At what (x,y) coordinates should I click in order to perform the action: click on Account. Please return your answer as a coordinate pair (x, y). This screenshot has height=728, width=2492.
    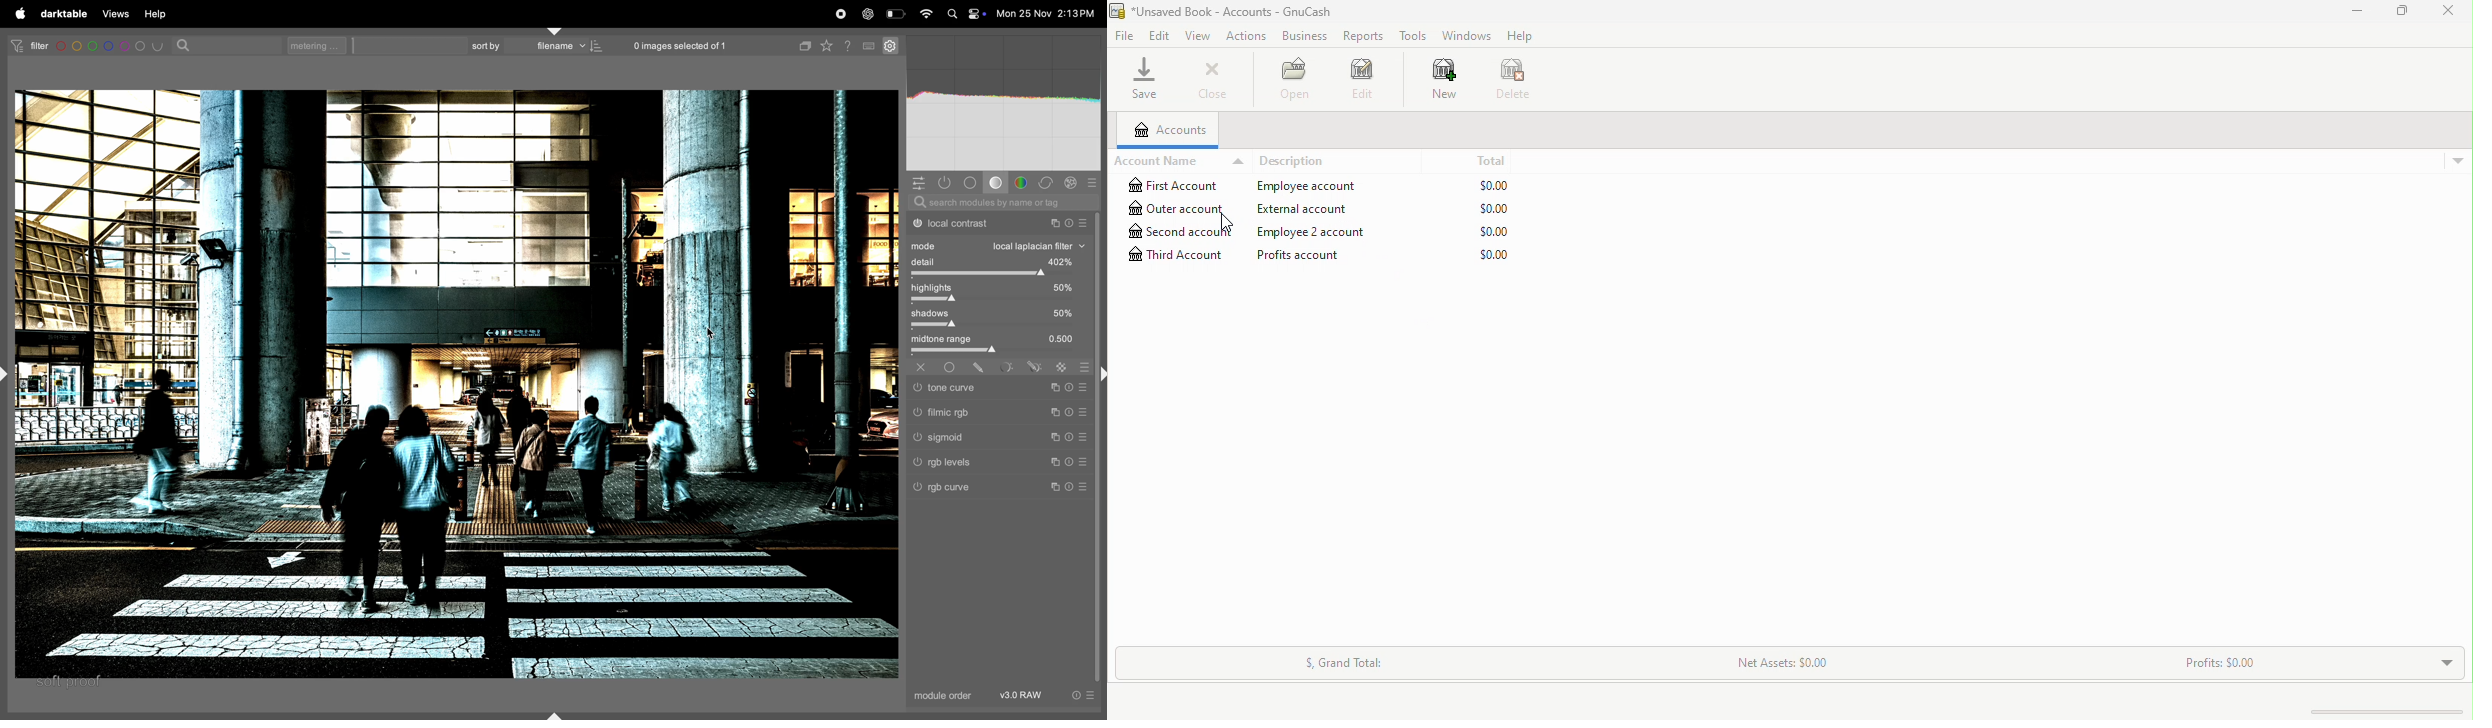
    Looking at the image, I should click on (1168, 130).